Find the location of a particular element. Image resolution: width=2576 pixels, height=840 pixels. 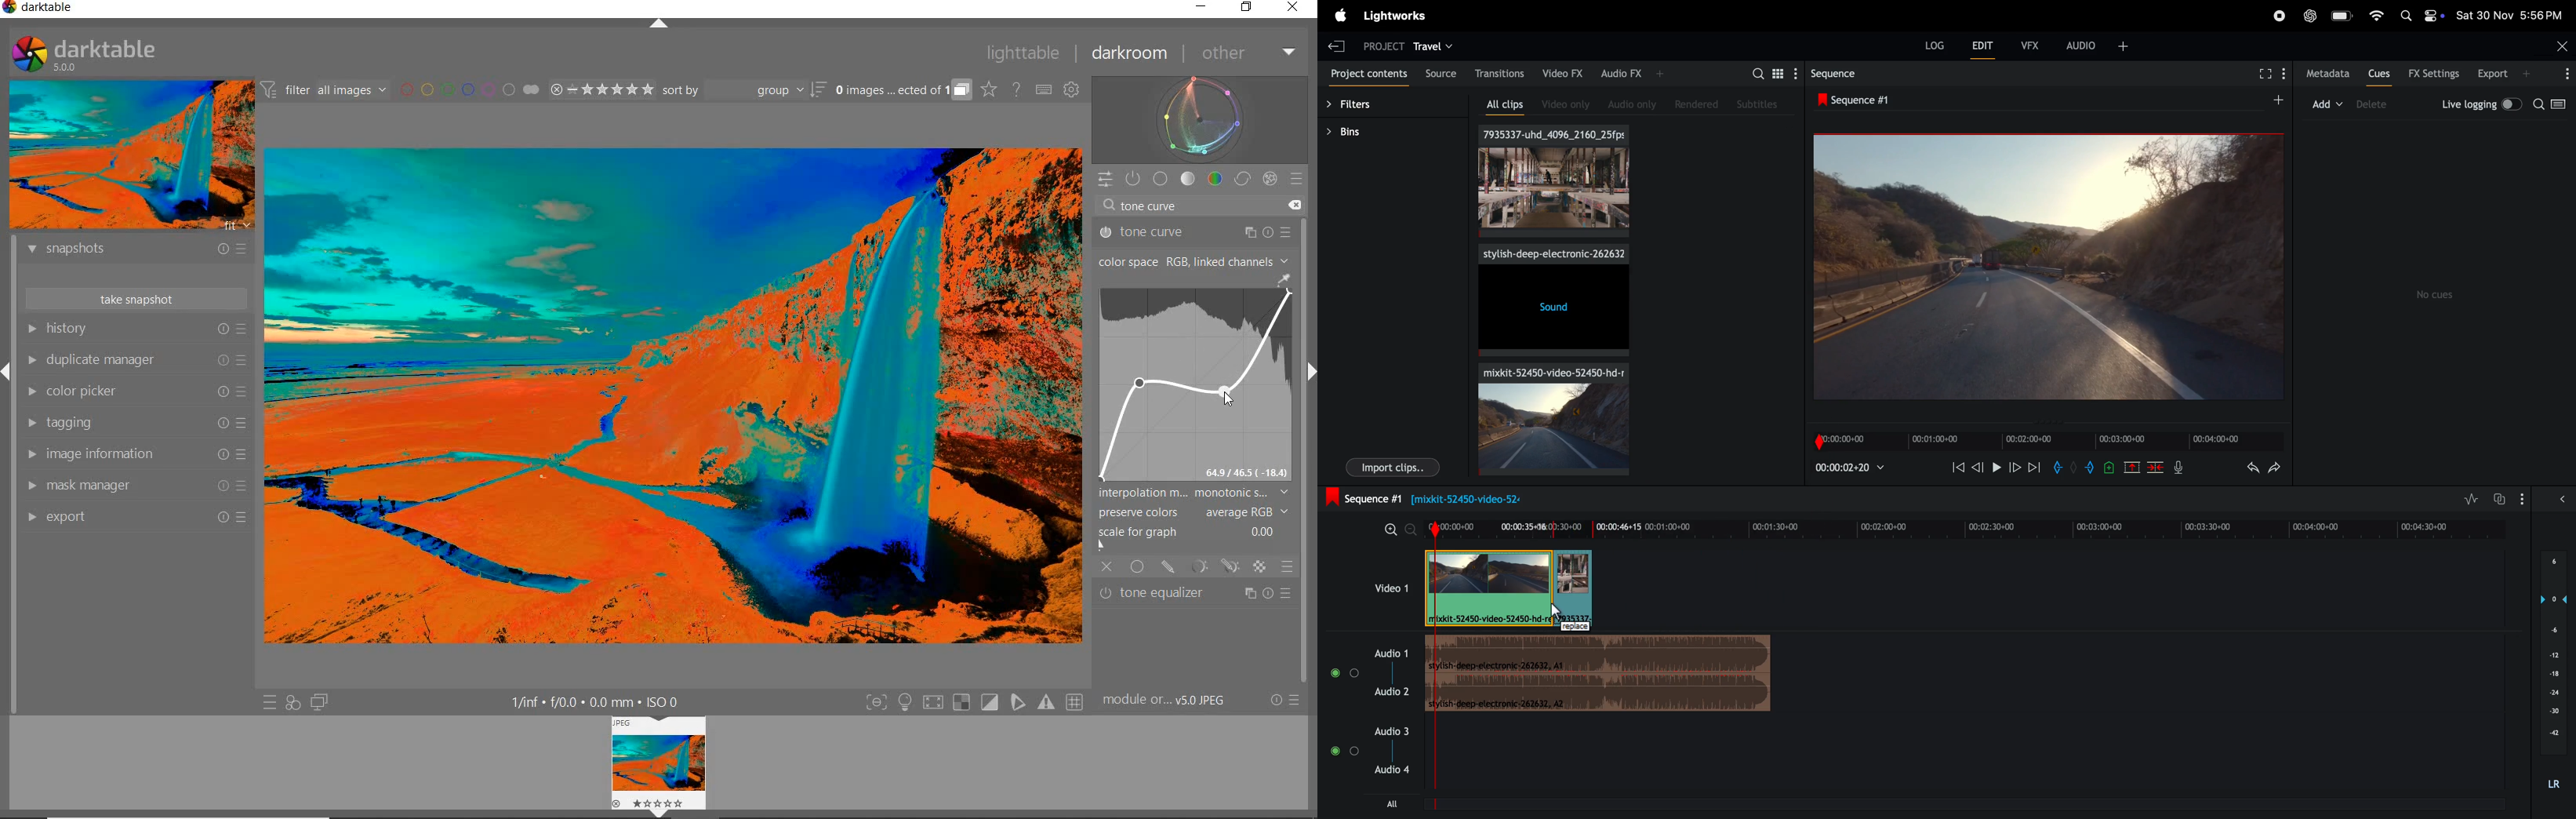

COLOR SPACE is located at coordinates (1194, 260).